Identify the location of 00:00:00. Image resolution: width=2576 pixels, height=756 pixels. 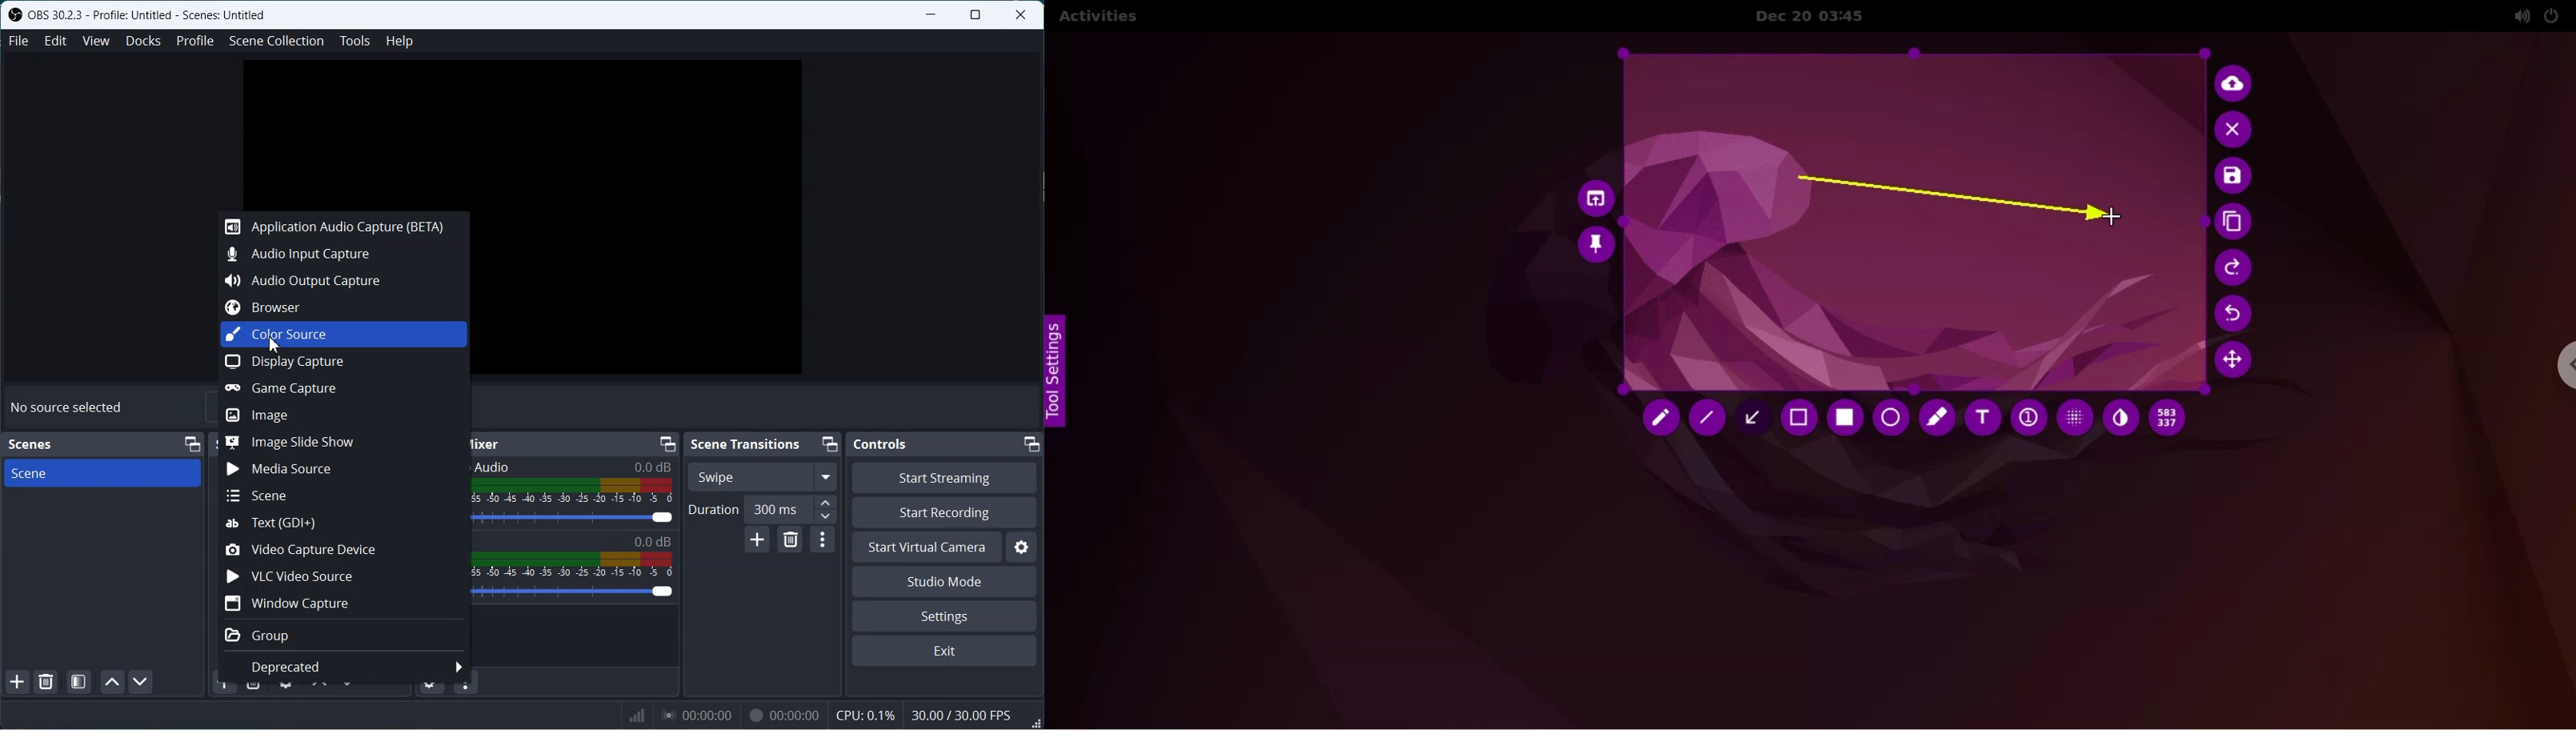
(782, 714).